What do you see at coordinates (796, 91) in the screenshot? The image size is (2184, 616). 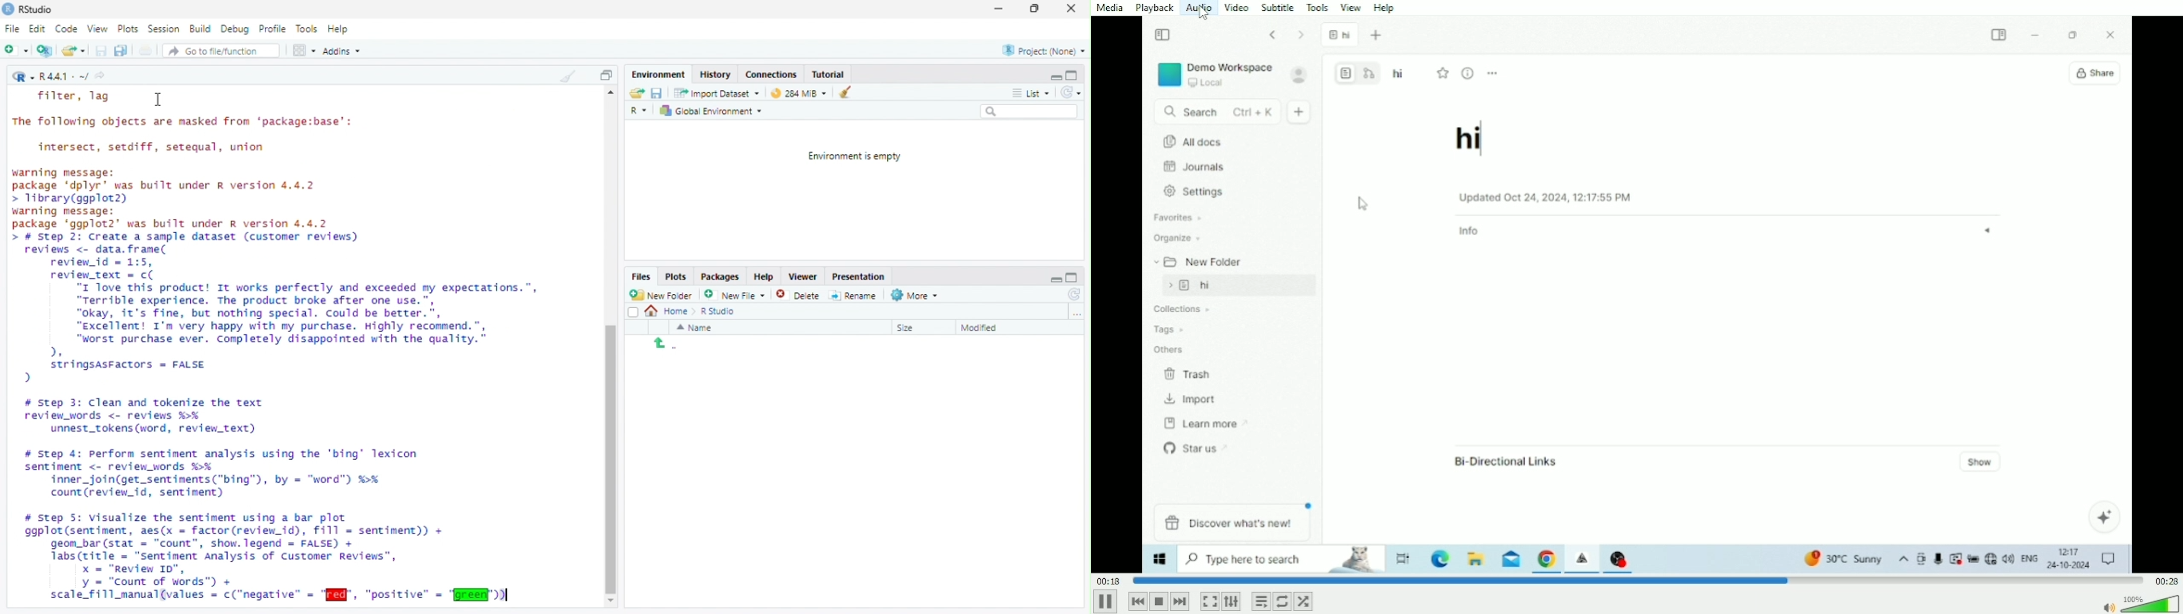 I see `284 MiB` at bounding box center [796, 91].